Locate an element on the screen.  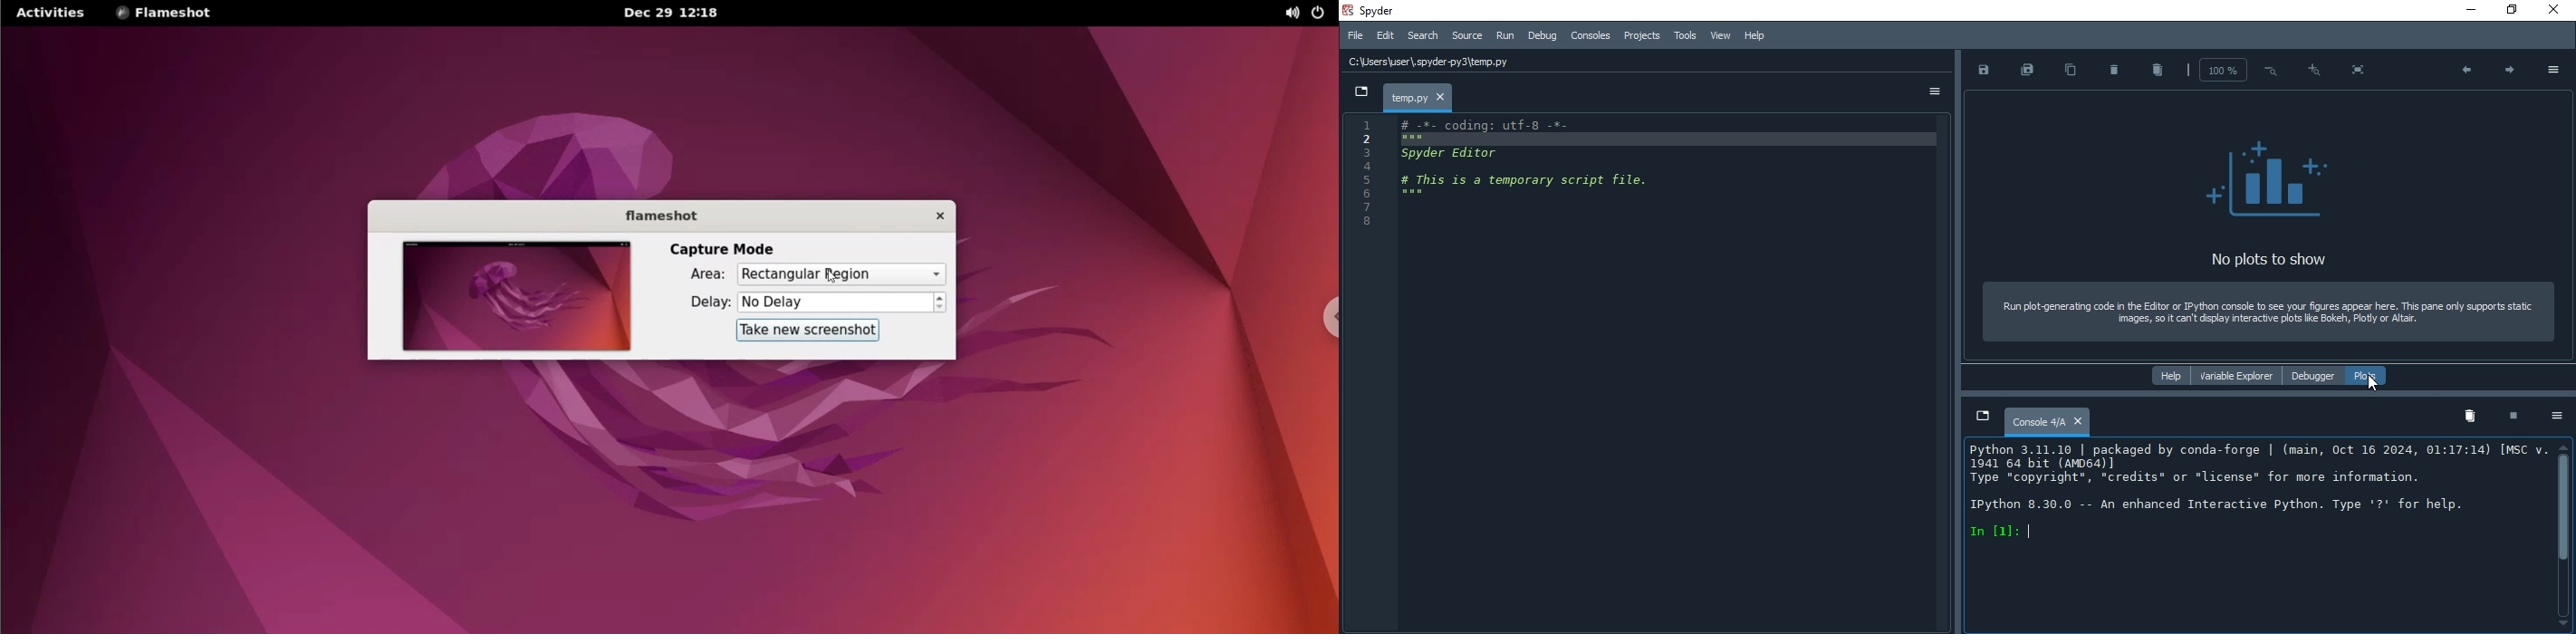
dropdown is located at coordinates (1359, 93).